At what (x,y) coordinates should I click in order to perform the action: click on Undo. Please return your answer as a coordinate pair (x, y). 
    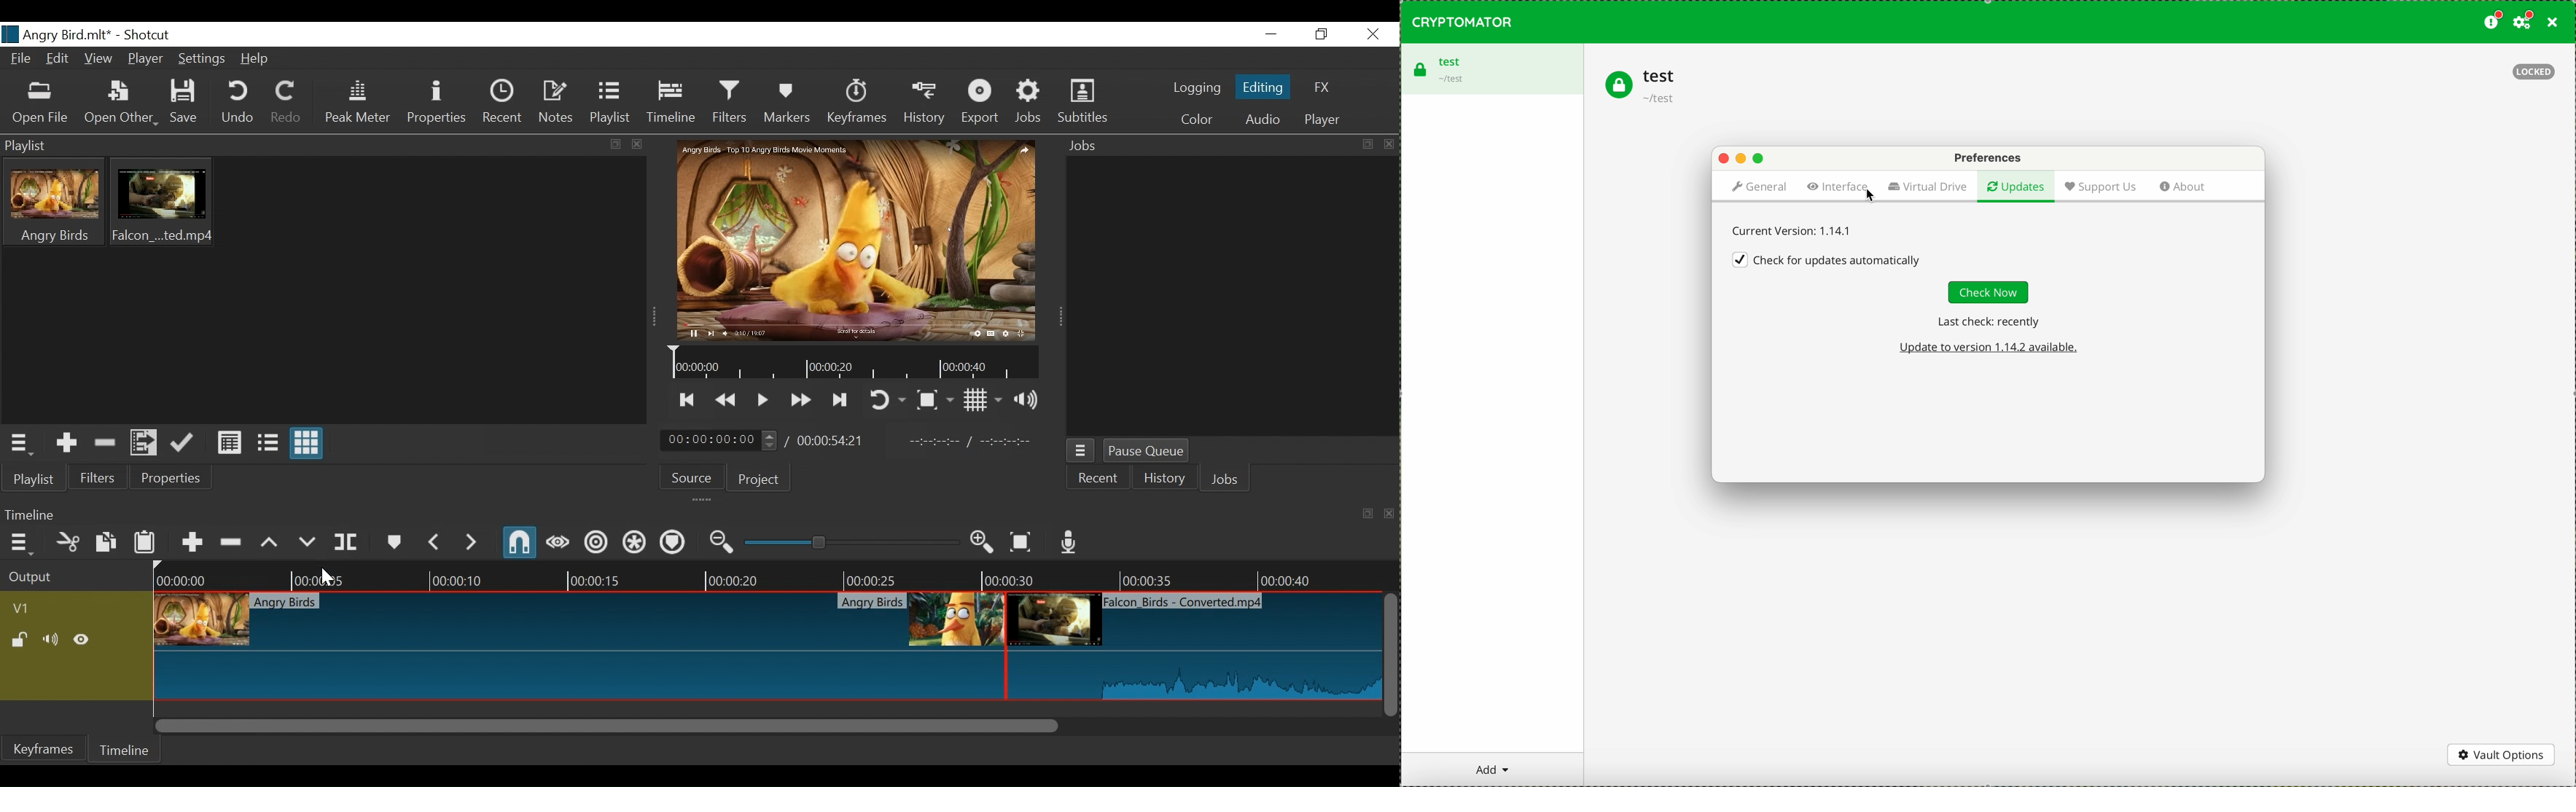
    Looking at the image, I should click on (239, 103).